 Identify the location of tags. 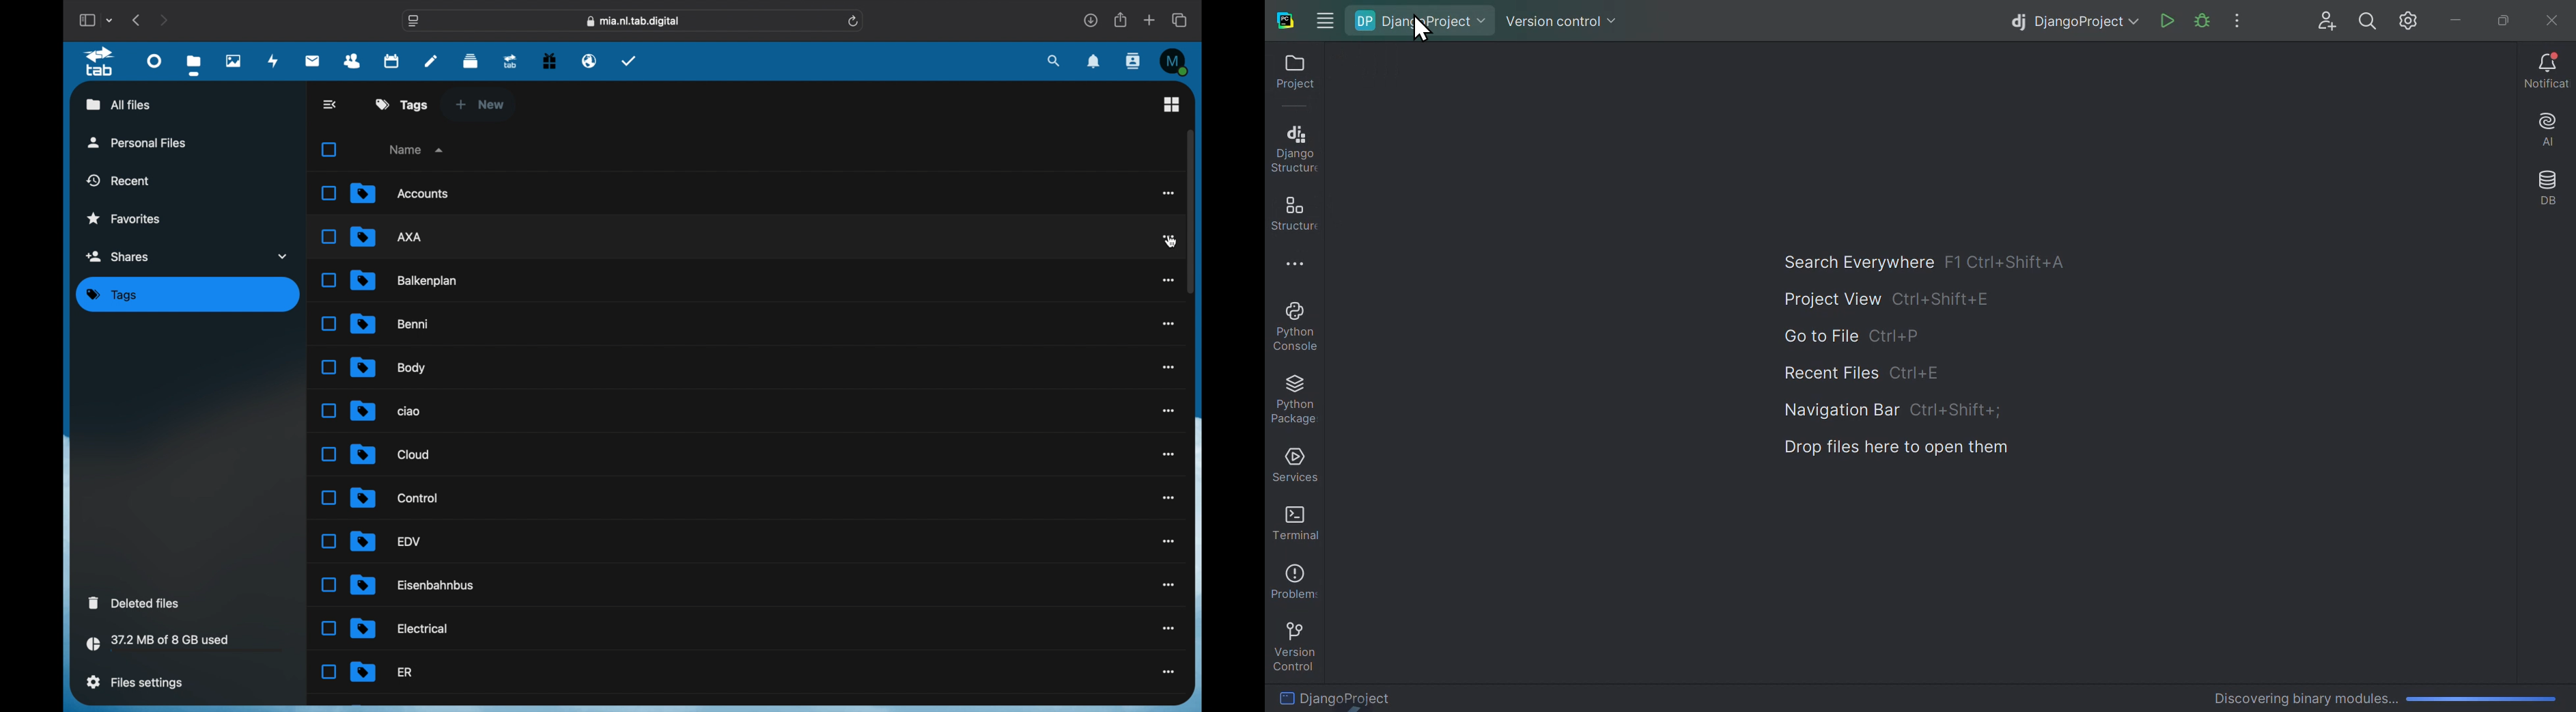
(402, 104).